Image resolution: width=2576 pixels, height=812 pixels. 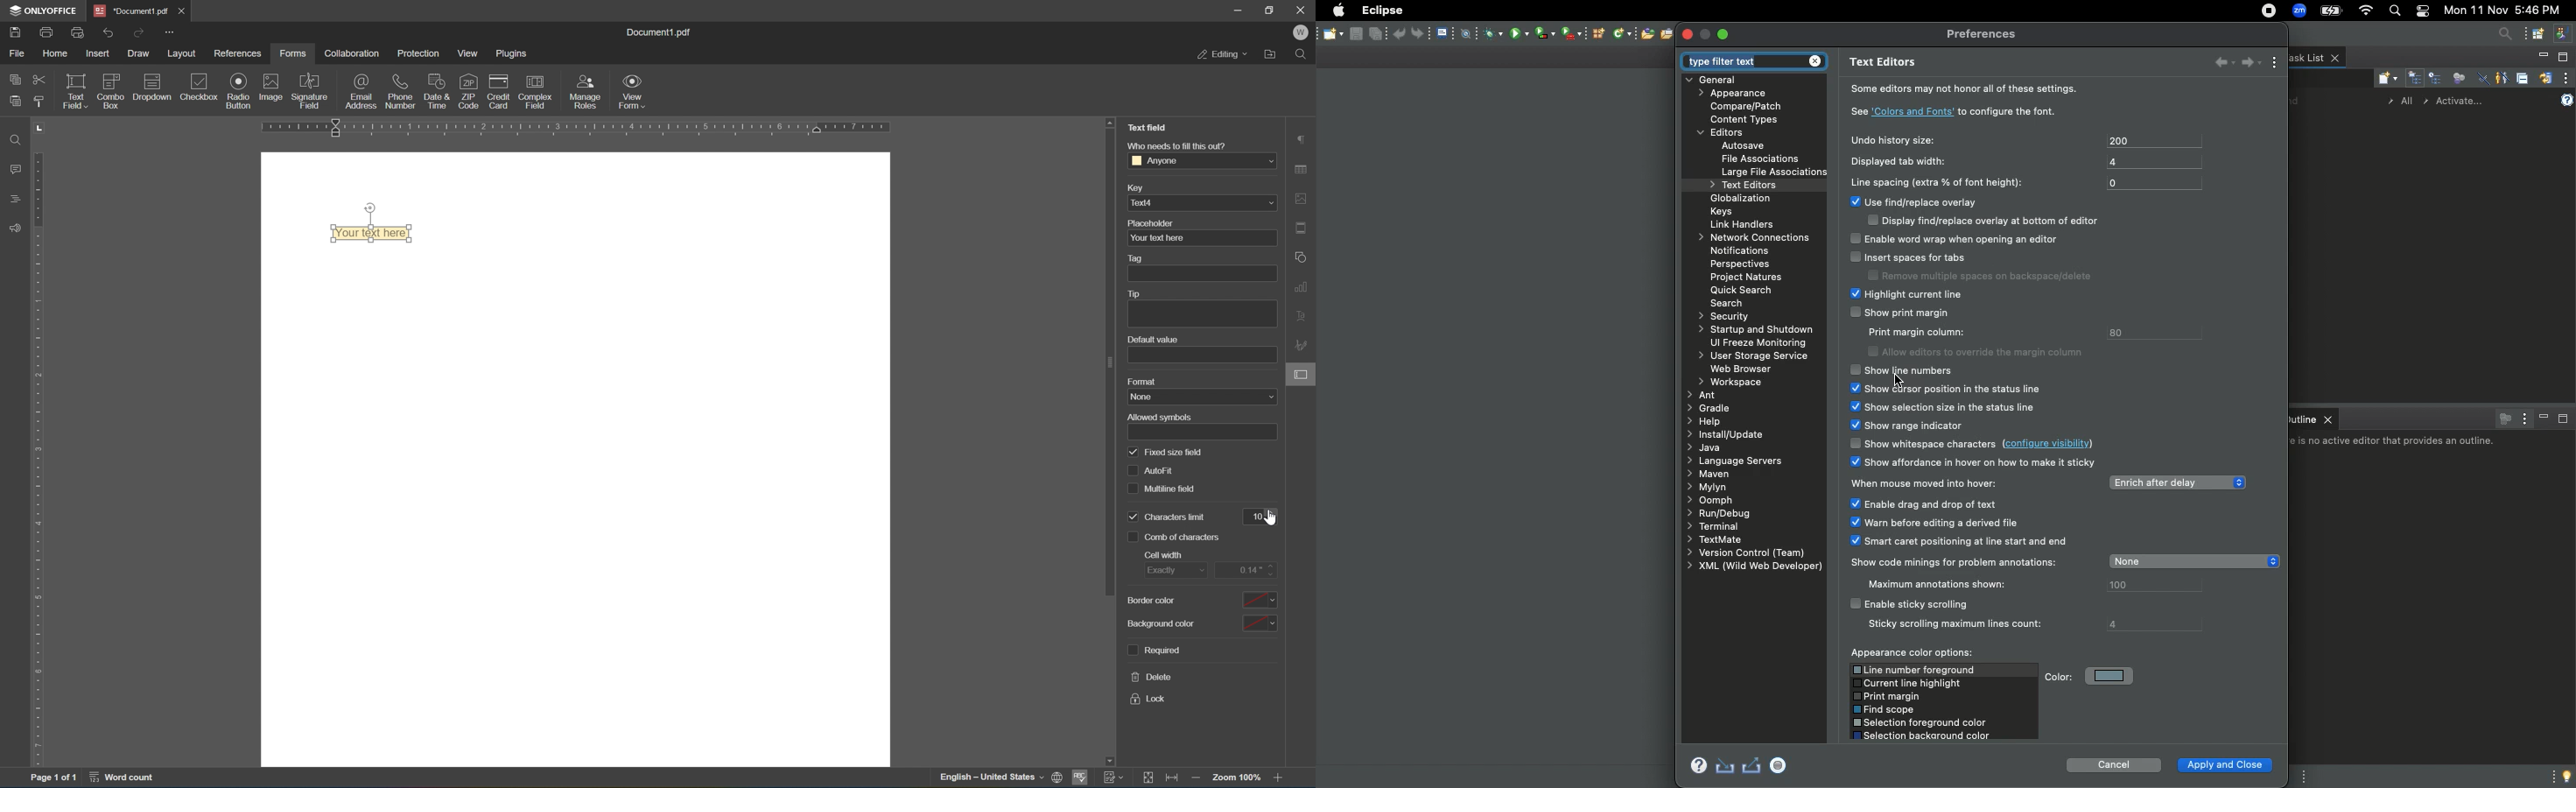 What do you see at coordinates (1201, 600) in the screenshot?
I see `border color` at bounding box center [1201, 600].